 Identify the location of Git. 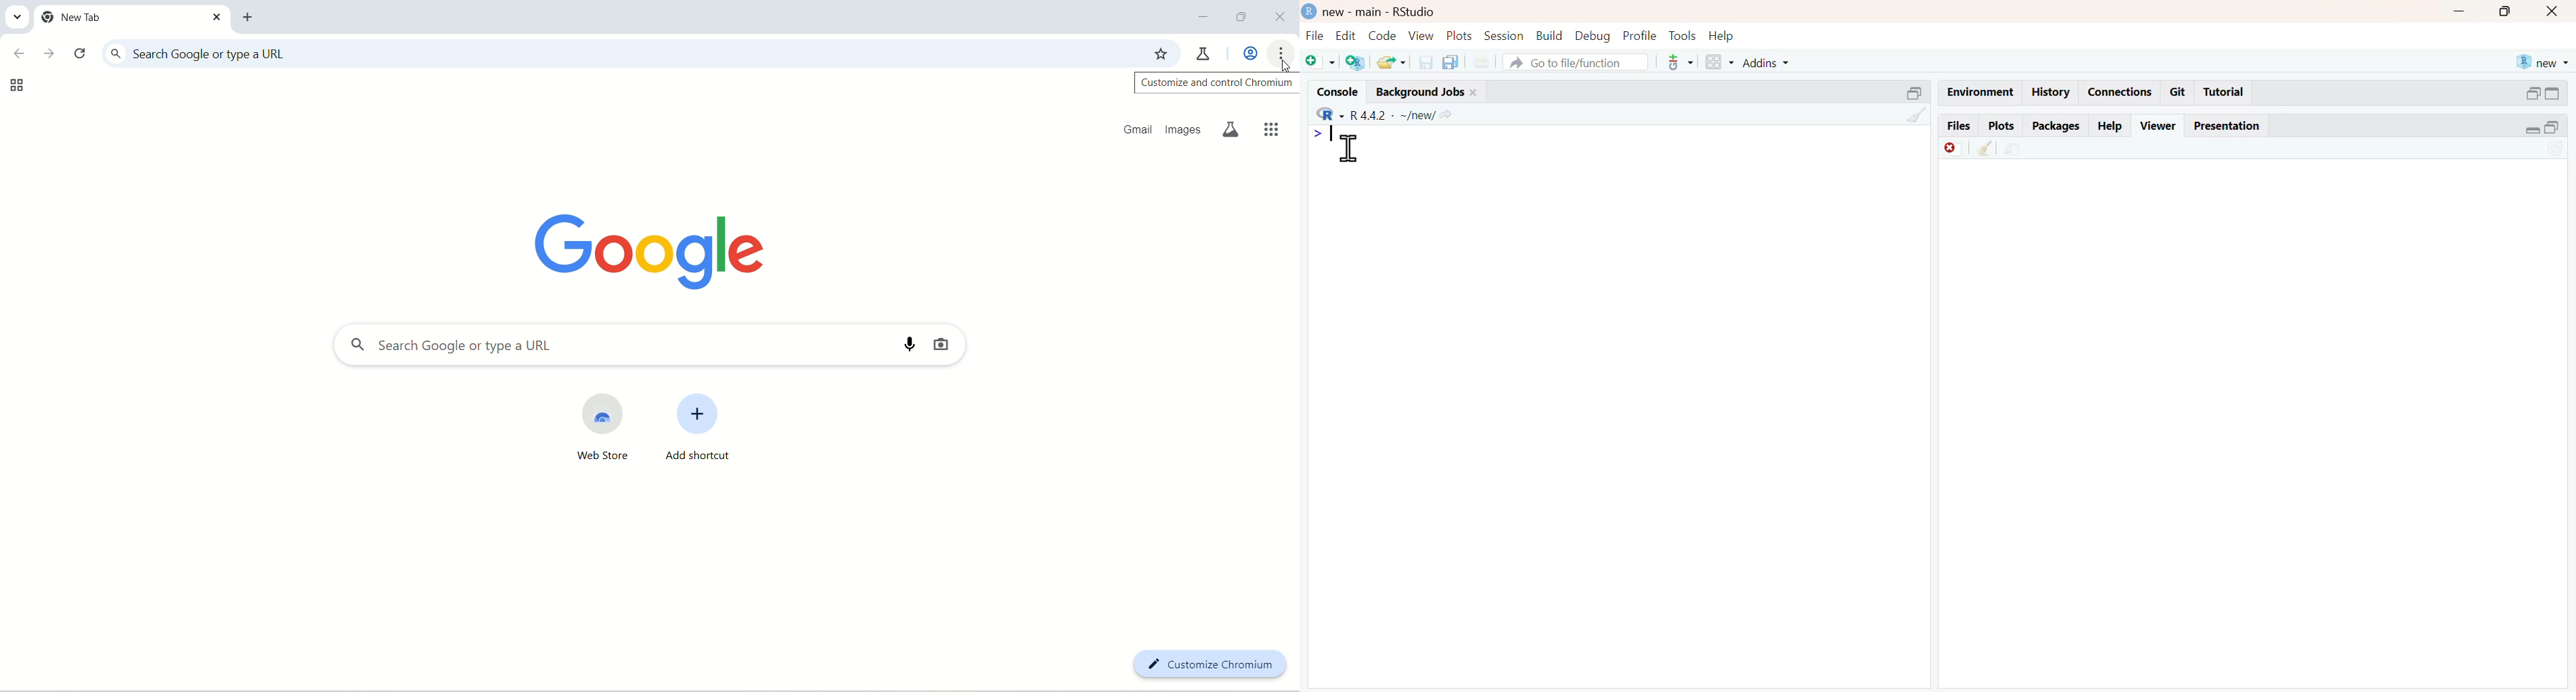
(2177, 92).